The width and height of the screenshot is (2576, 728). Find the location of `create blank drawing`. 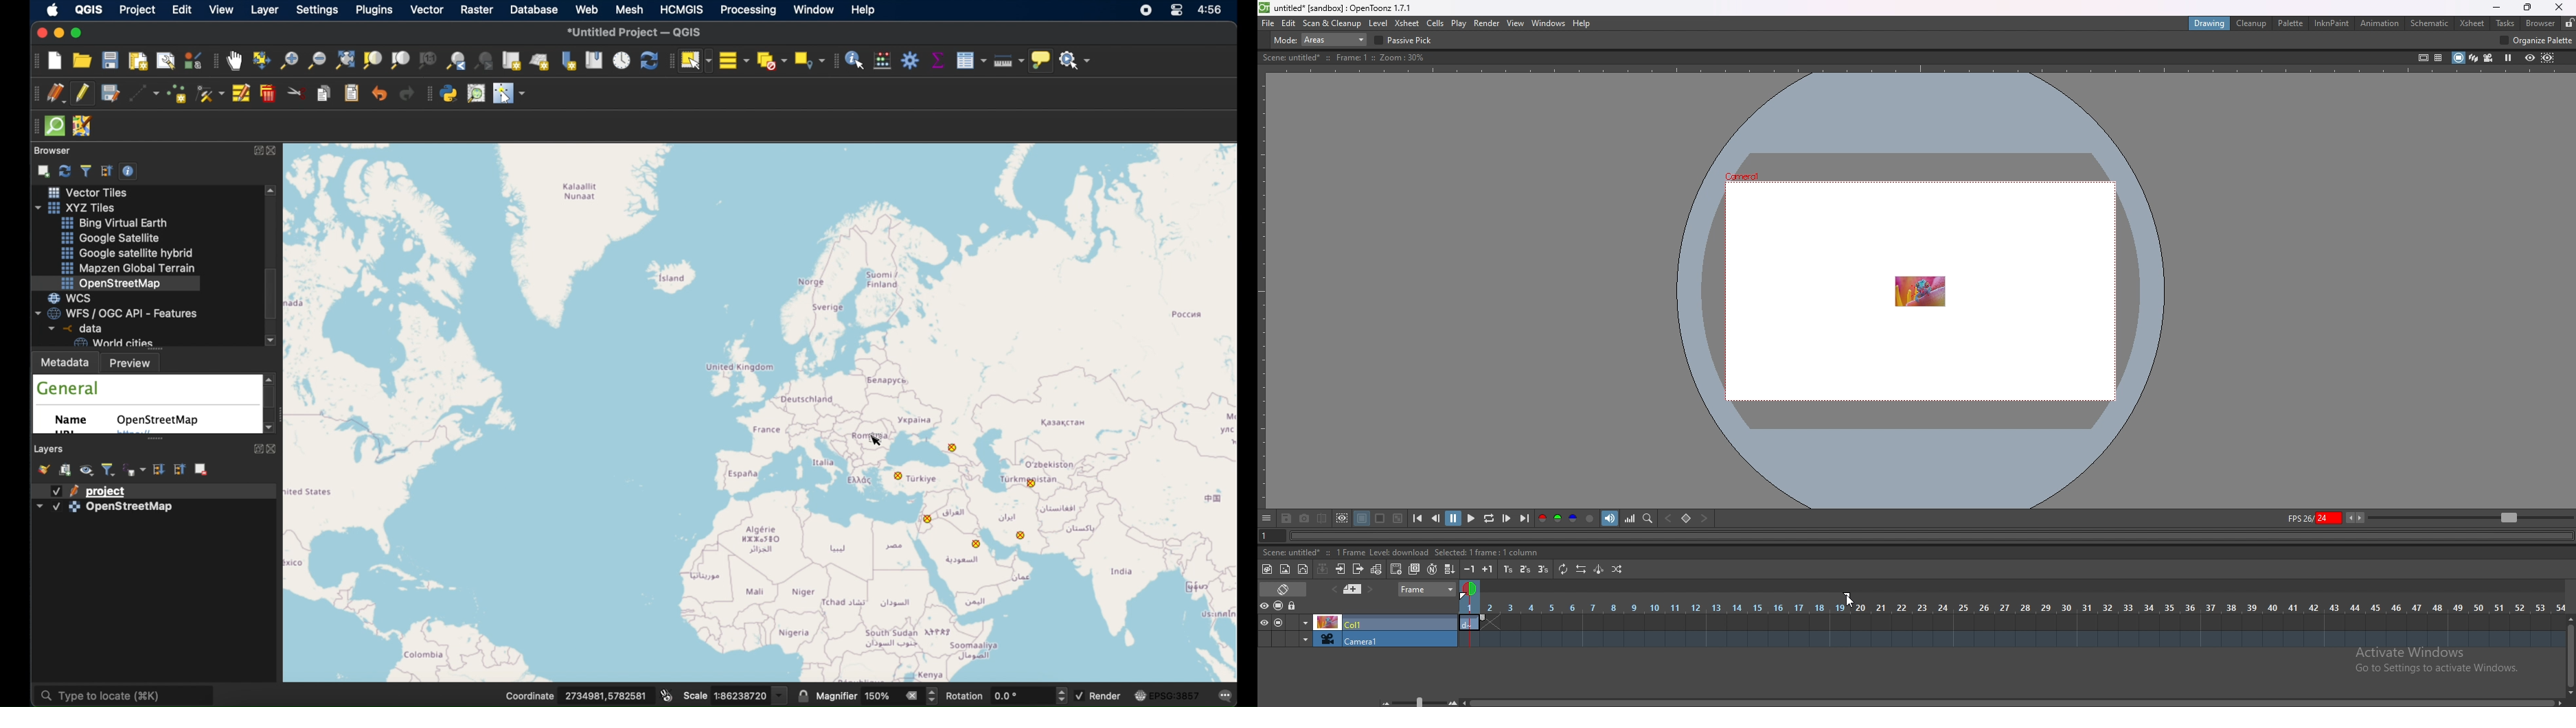

create blank drawing is located at coordinates (1396, 569).